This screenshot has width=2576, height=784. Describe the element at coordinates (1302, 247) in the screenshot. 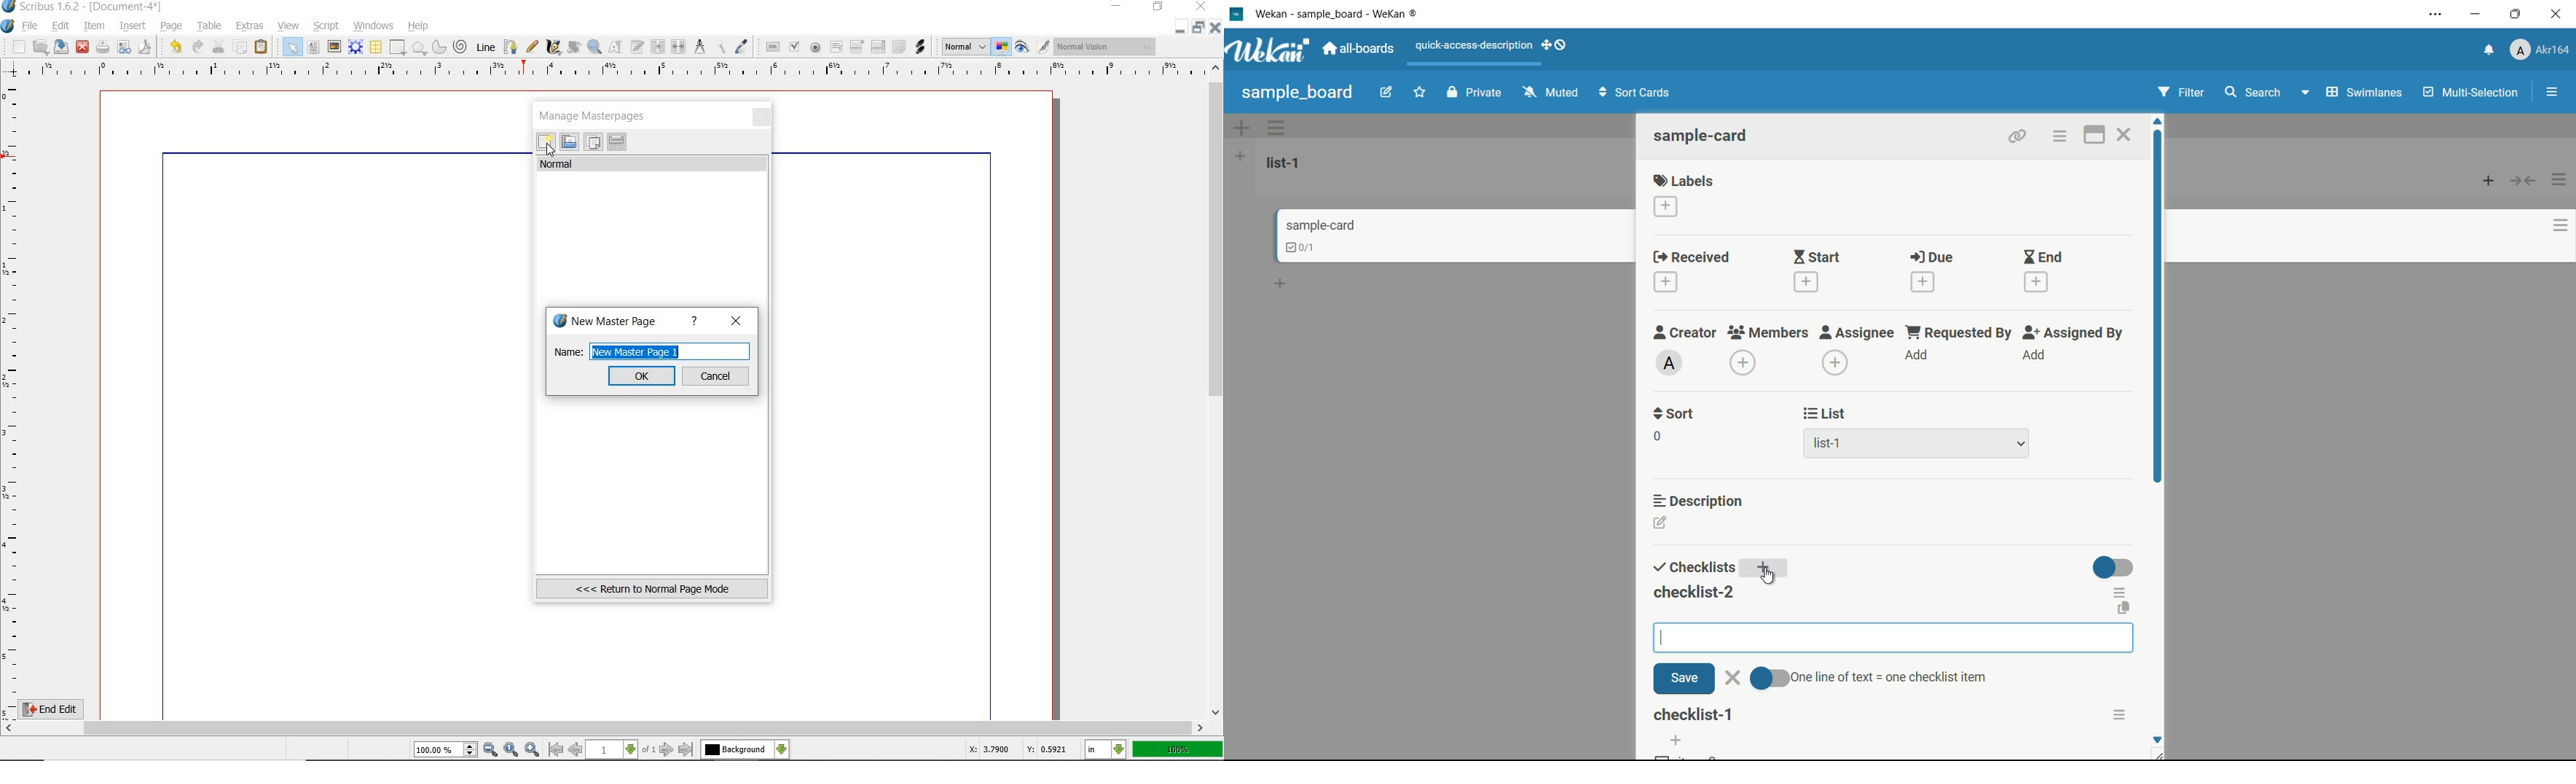

I see `cklist` at that location.